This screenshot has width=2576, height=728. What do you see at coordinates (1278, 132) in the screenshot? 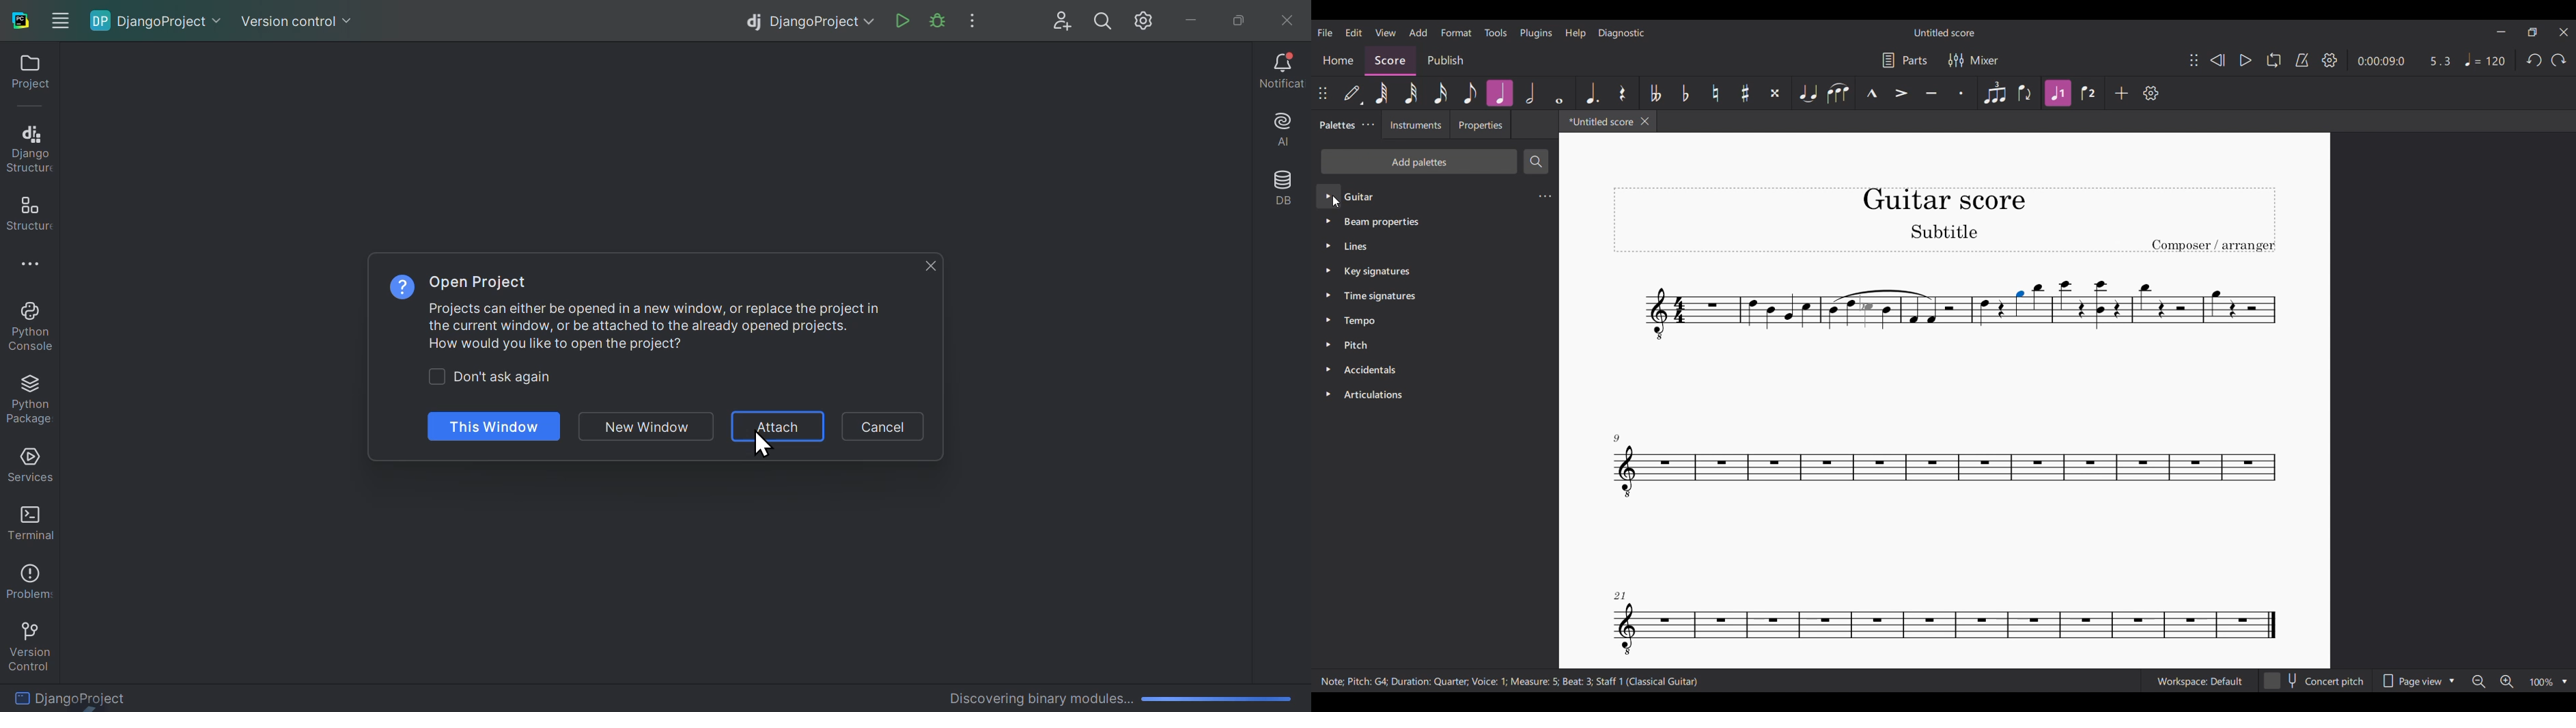
I see `AI assistant` at bounding box center [1278, 132].